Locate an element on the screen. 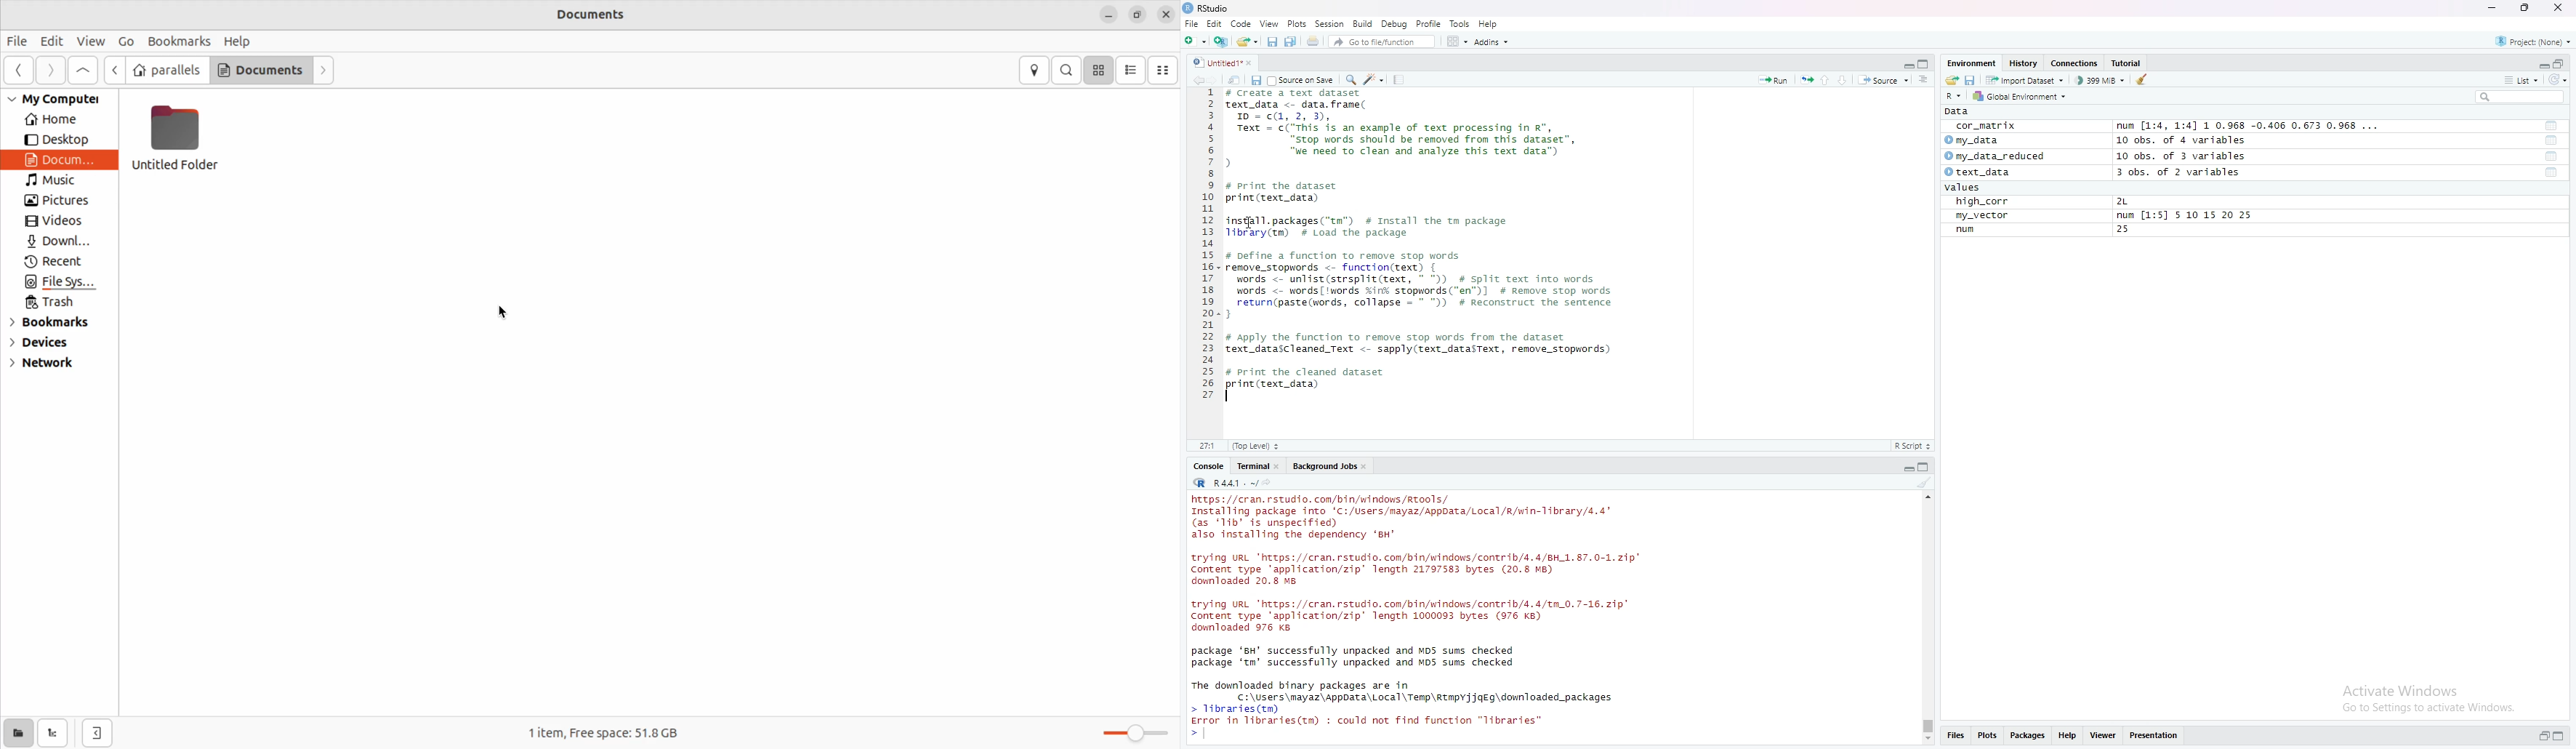  10 obs. of 4 variables is located at coordinates (2181, 140).